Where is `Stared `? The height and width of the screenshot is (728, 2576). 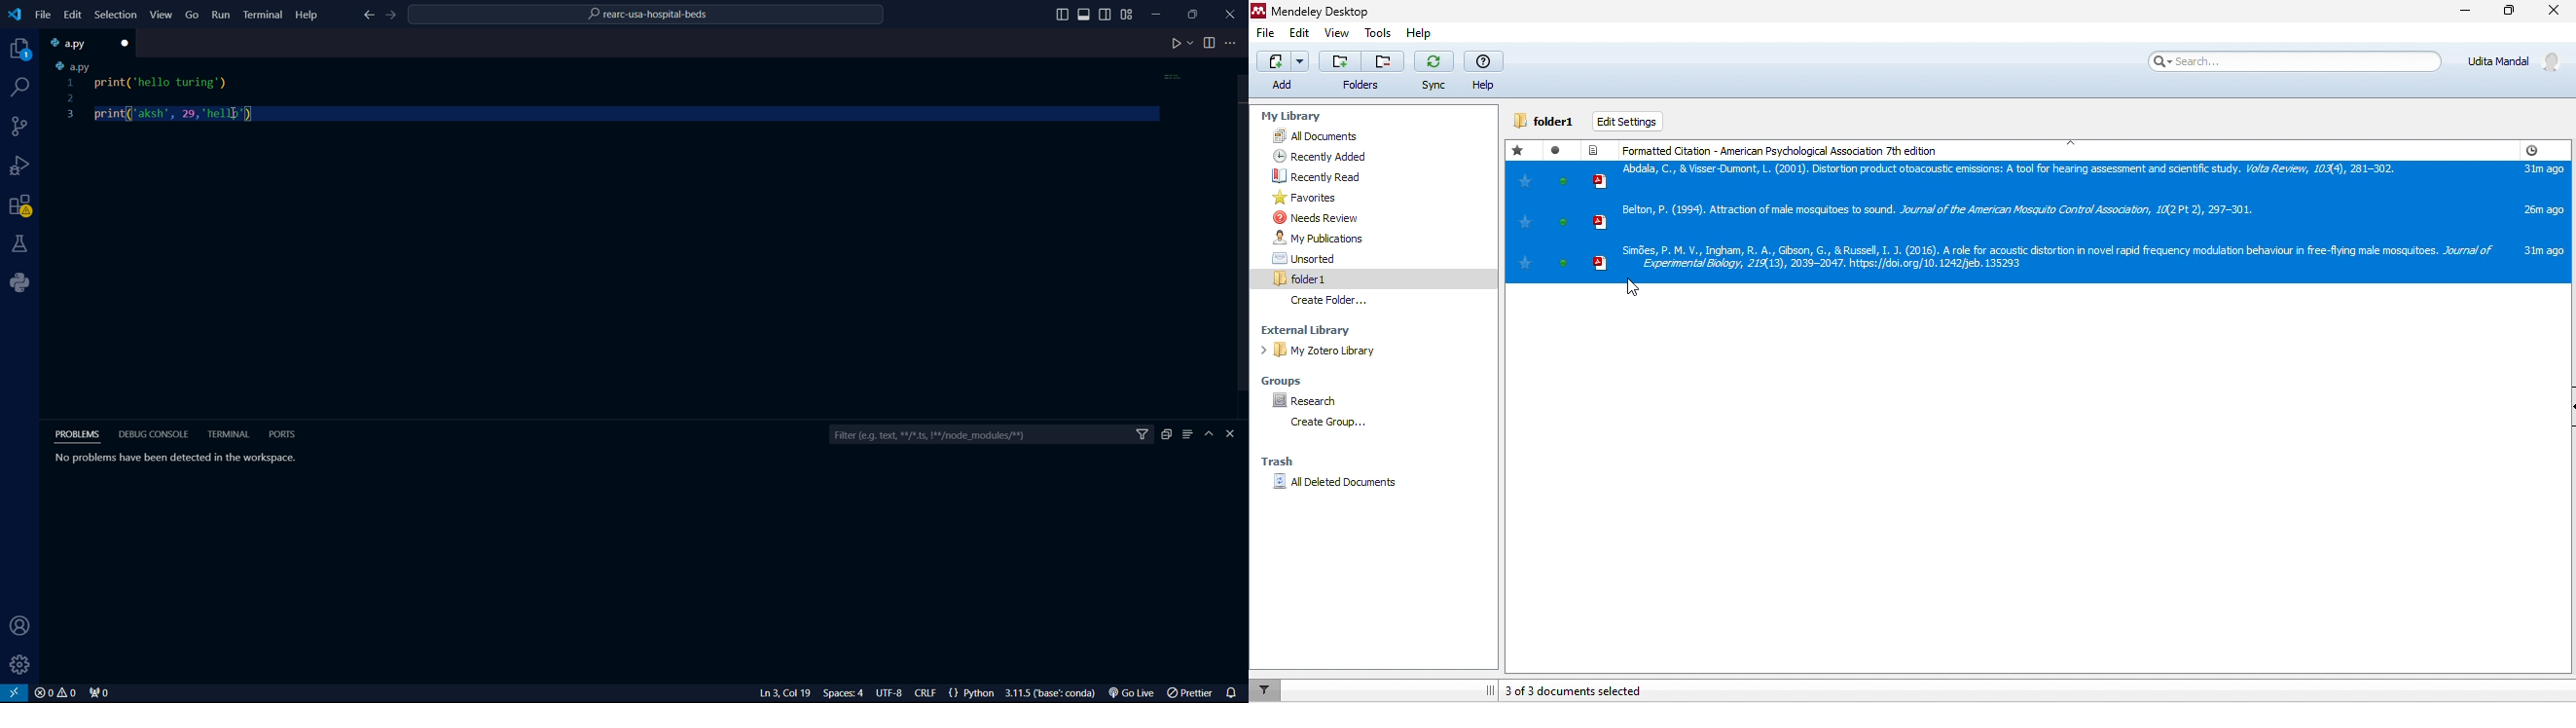
Stared  is located at coordinates (1520, 150).